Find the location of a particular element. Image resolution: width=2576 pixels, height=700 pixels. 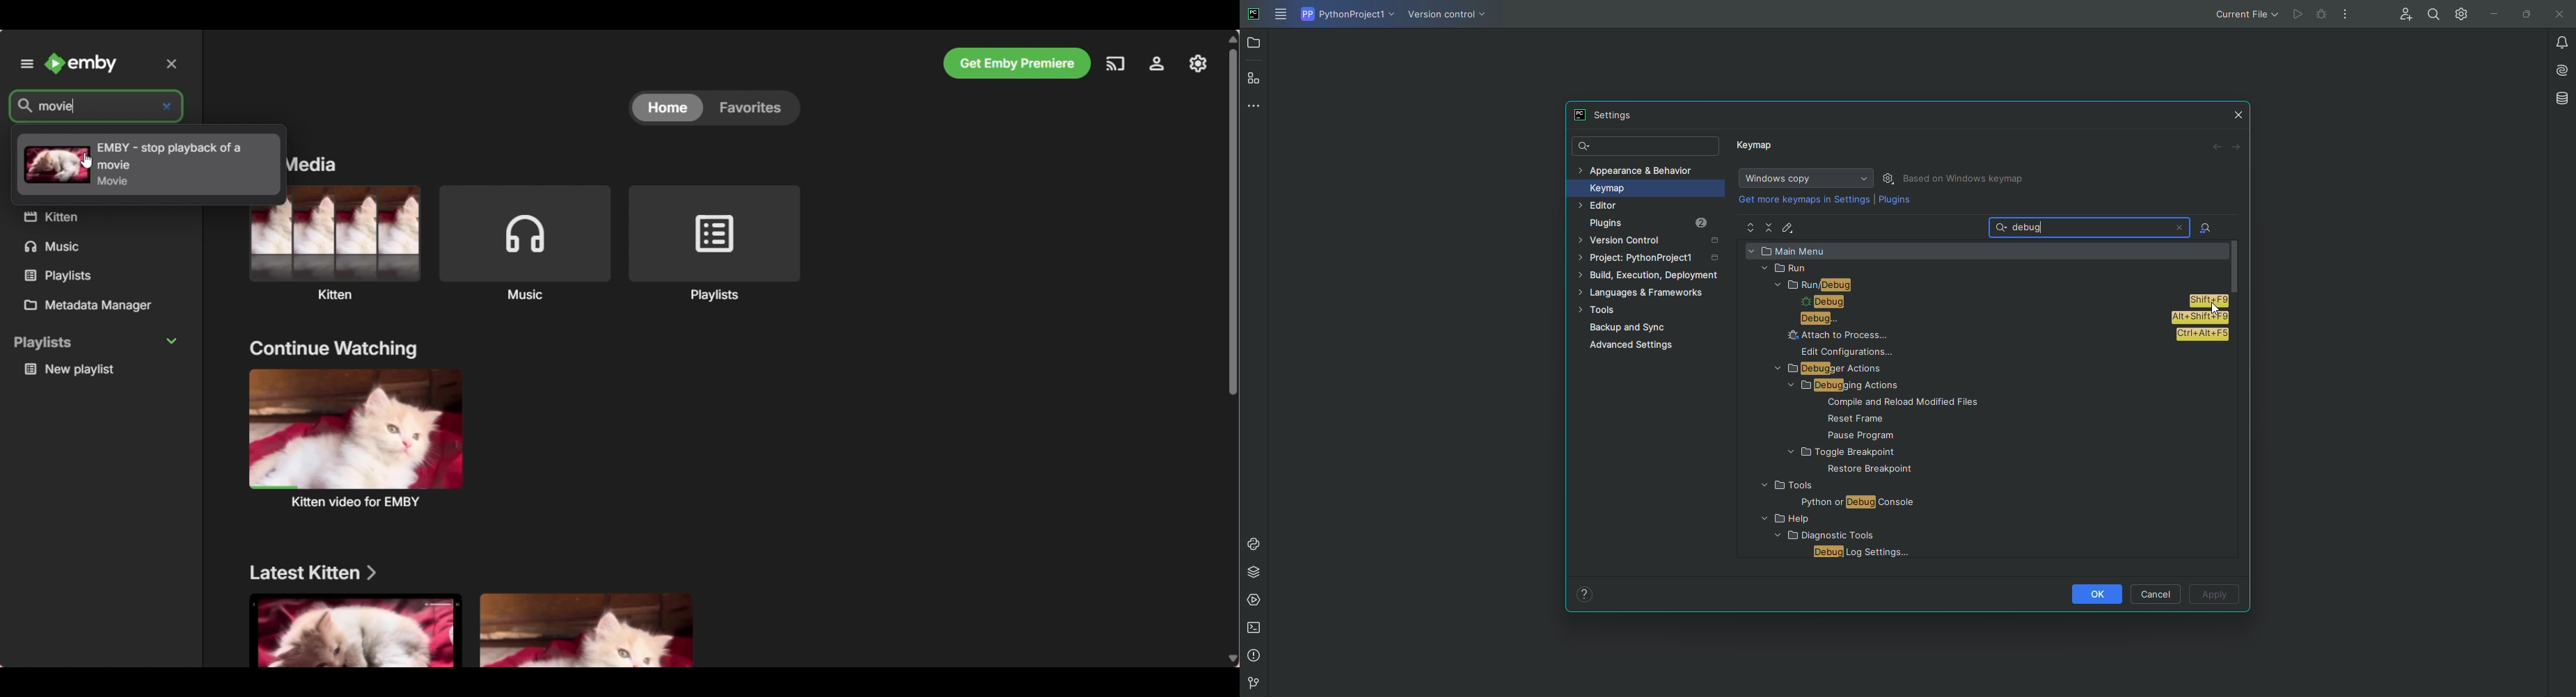

Manage Emby server is located at coordinates (1157, 64).